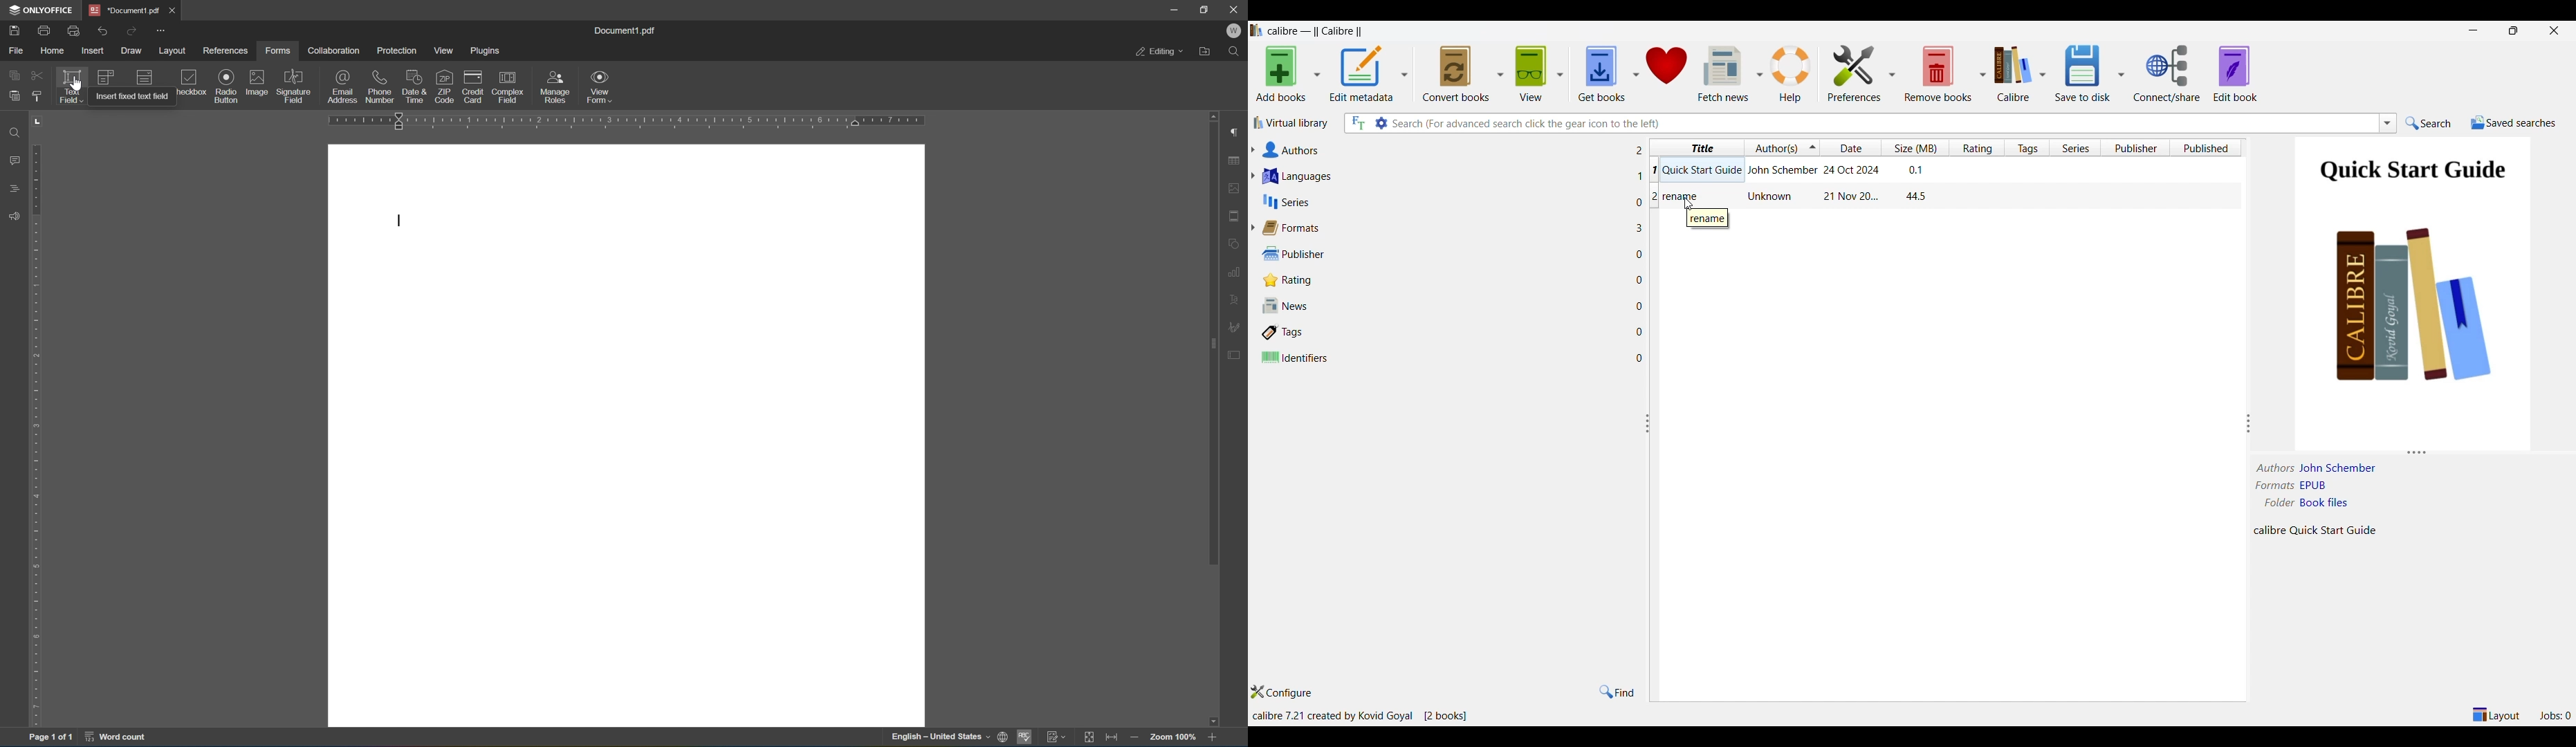  Describe the element at coordinates (15, 73) in the screenshot. I see `copy` at that location.